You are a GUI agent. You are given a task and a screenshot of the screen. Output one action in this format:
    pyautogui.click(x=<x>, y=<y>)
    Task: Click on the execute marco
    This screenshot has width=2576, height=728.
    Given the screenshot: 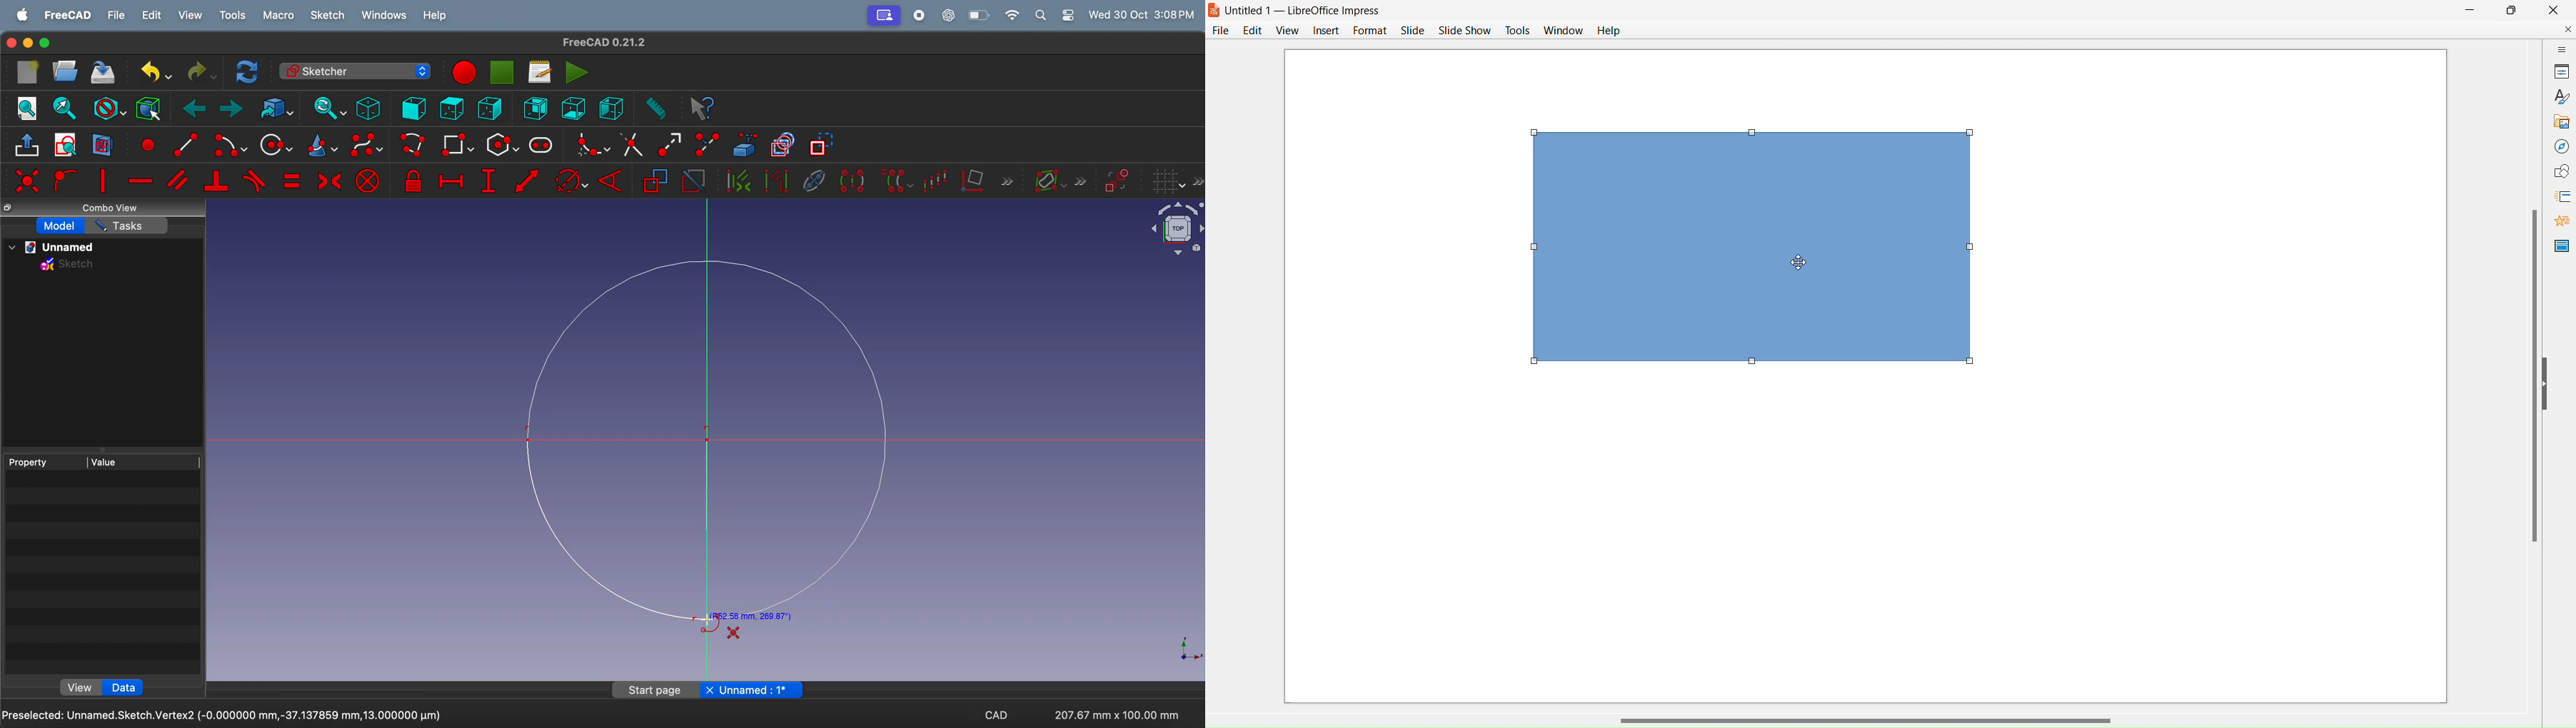 What is the action you would take?
    pyautogui.click(x=577, y=72)
    